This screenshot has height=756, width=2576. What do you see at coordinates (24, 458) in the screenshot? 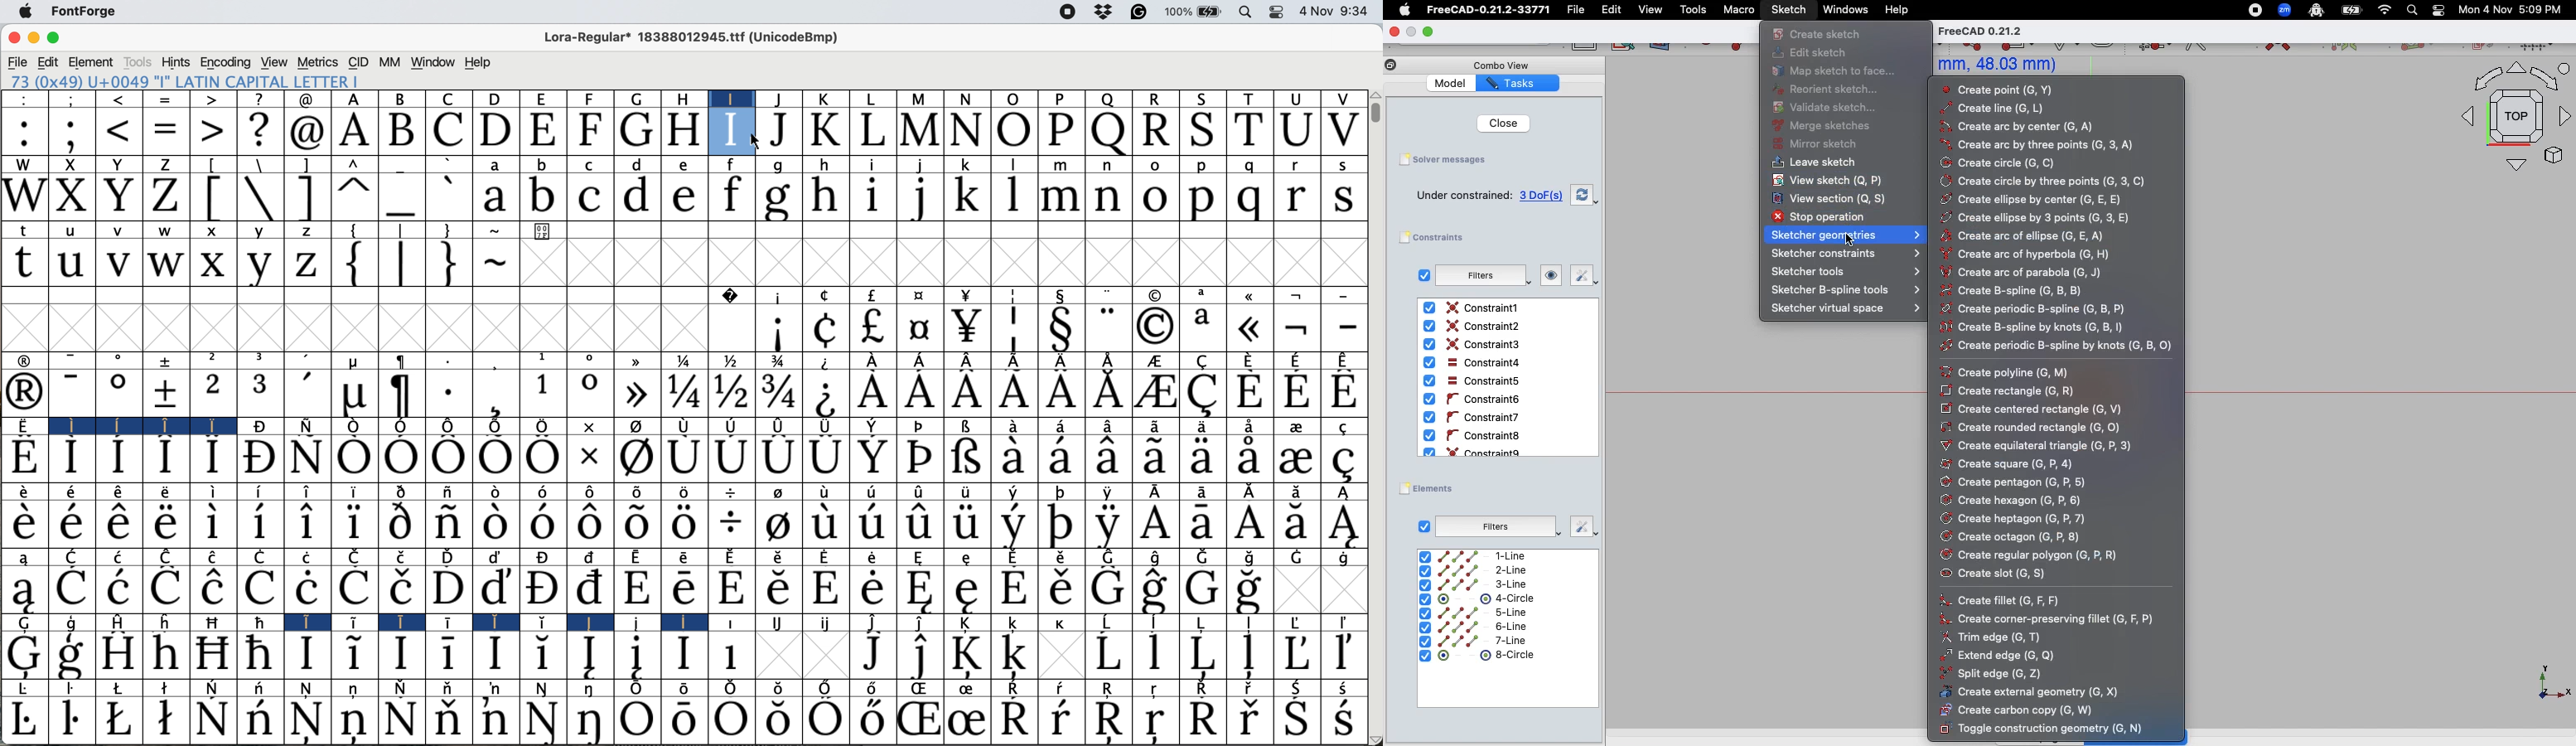
I see `Symbol` at bounding box center [24, 458].